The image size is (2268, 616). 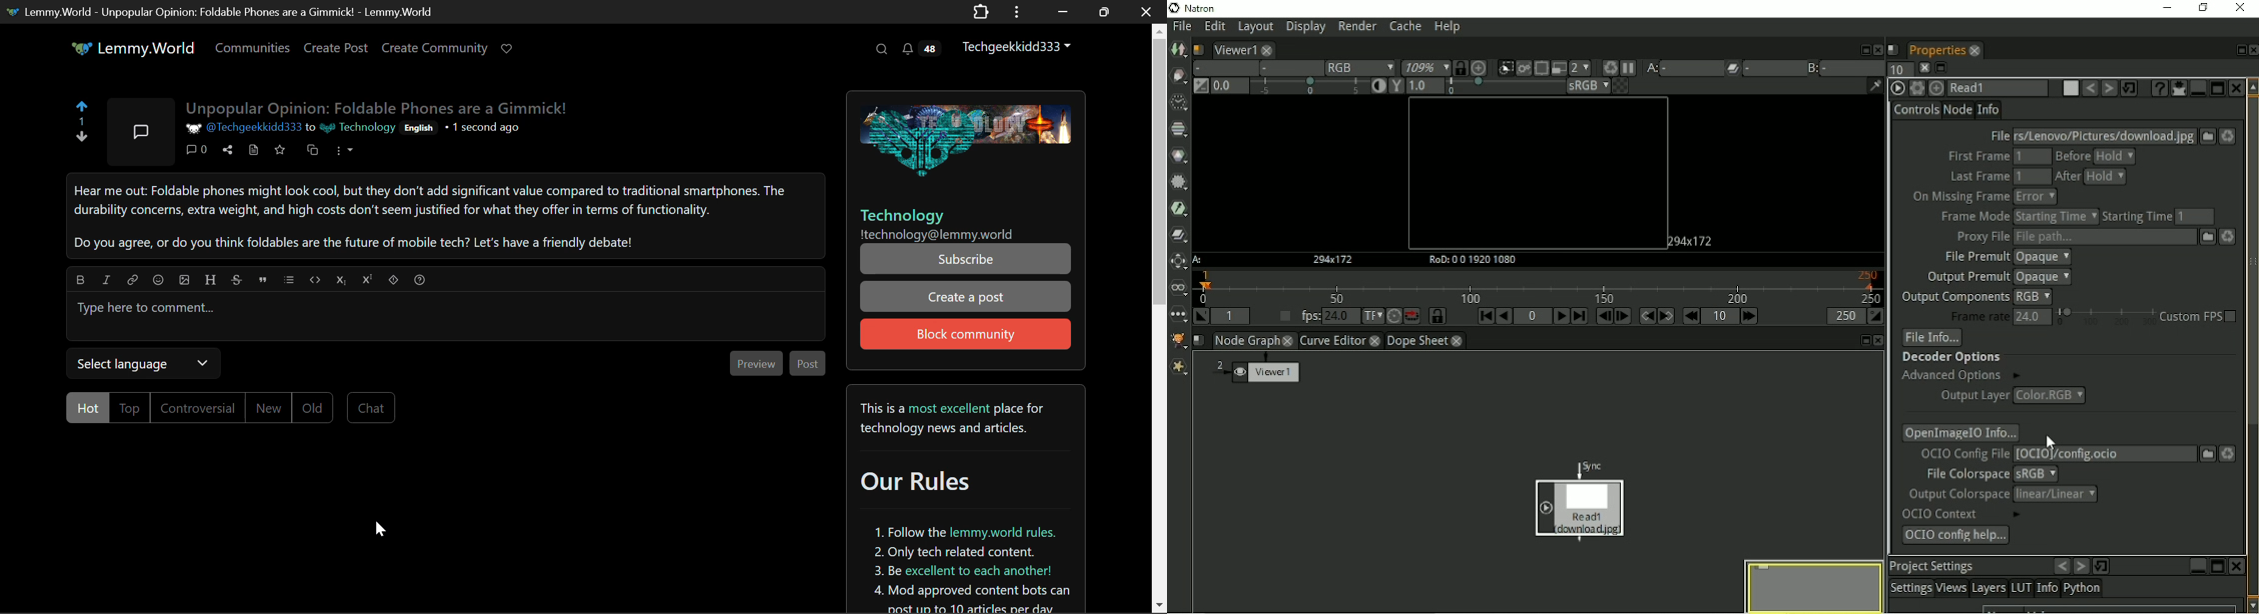 I want to click on Controls, so click(x=1914, y=111).